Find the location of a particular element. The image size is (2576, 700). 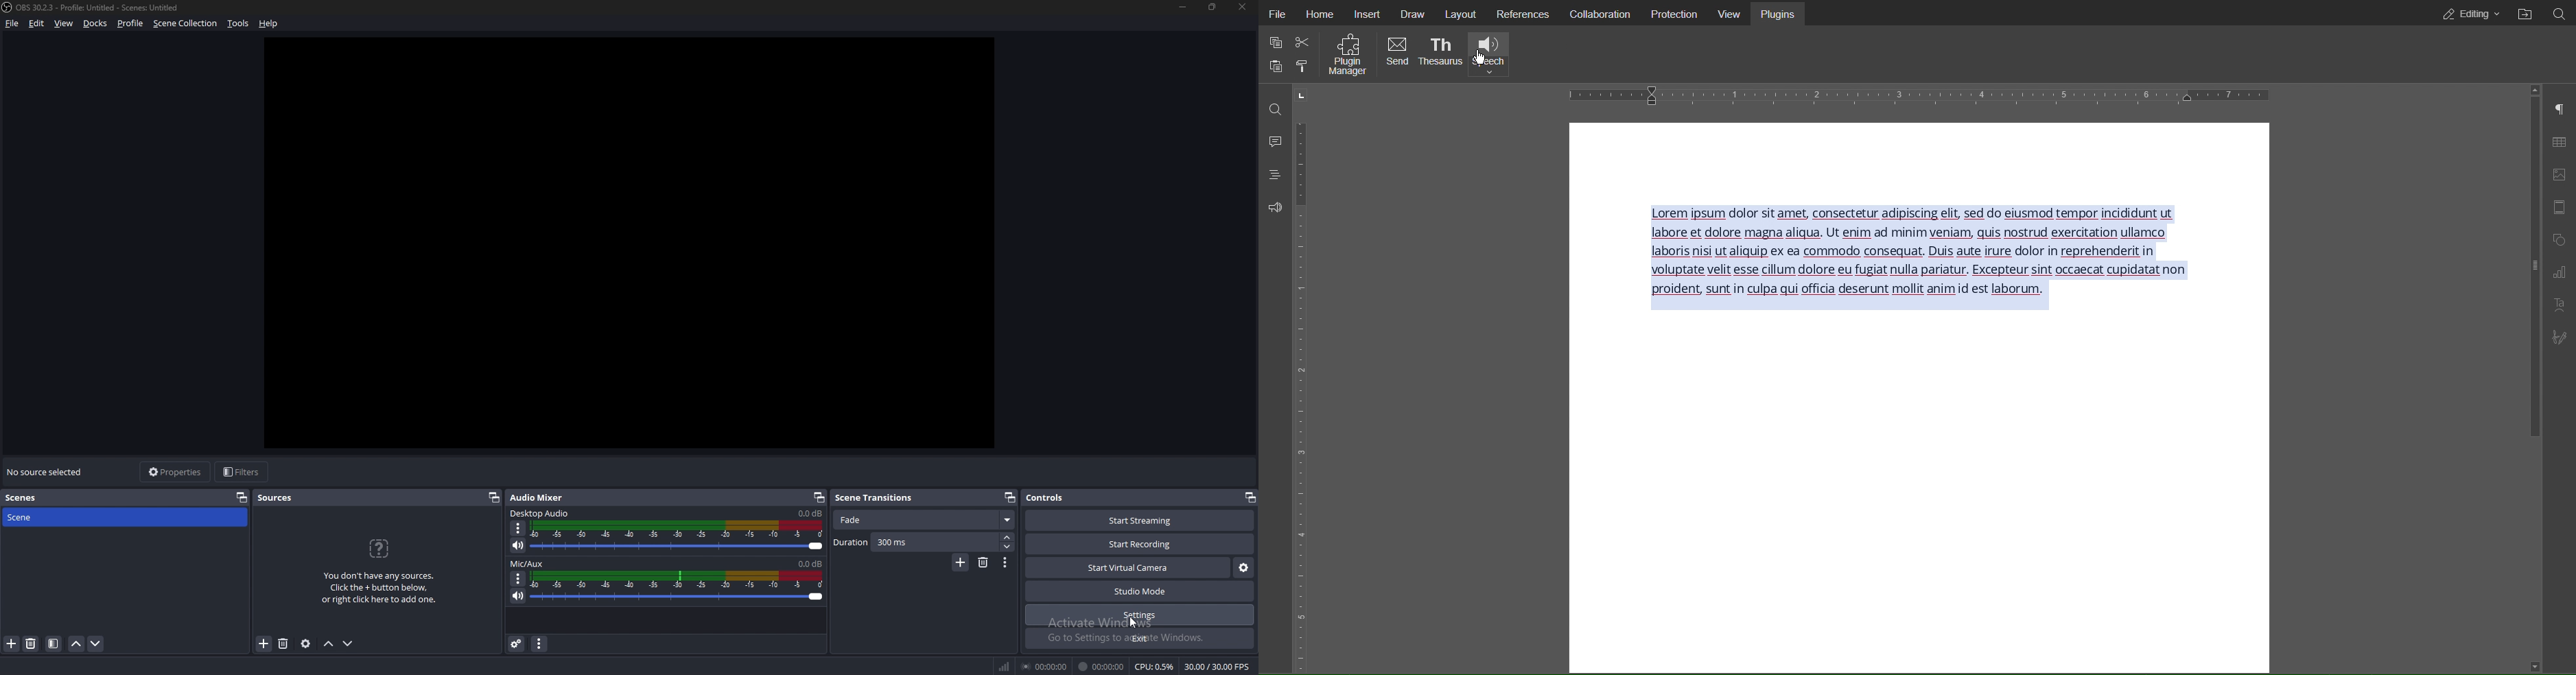

audio mixer menu is located at coordinates (540, 644).